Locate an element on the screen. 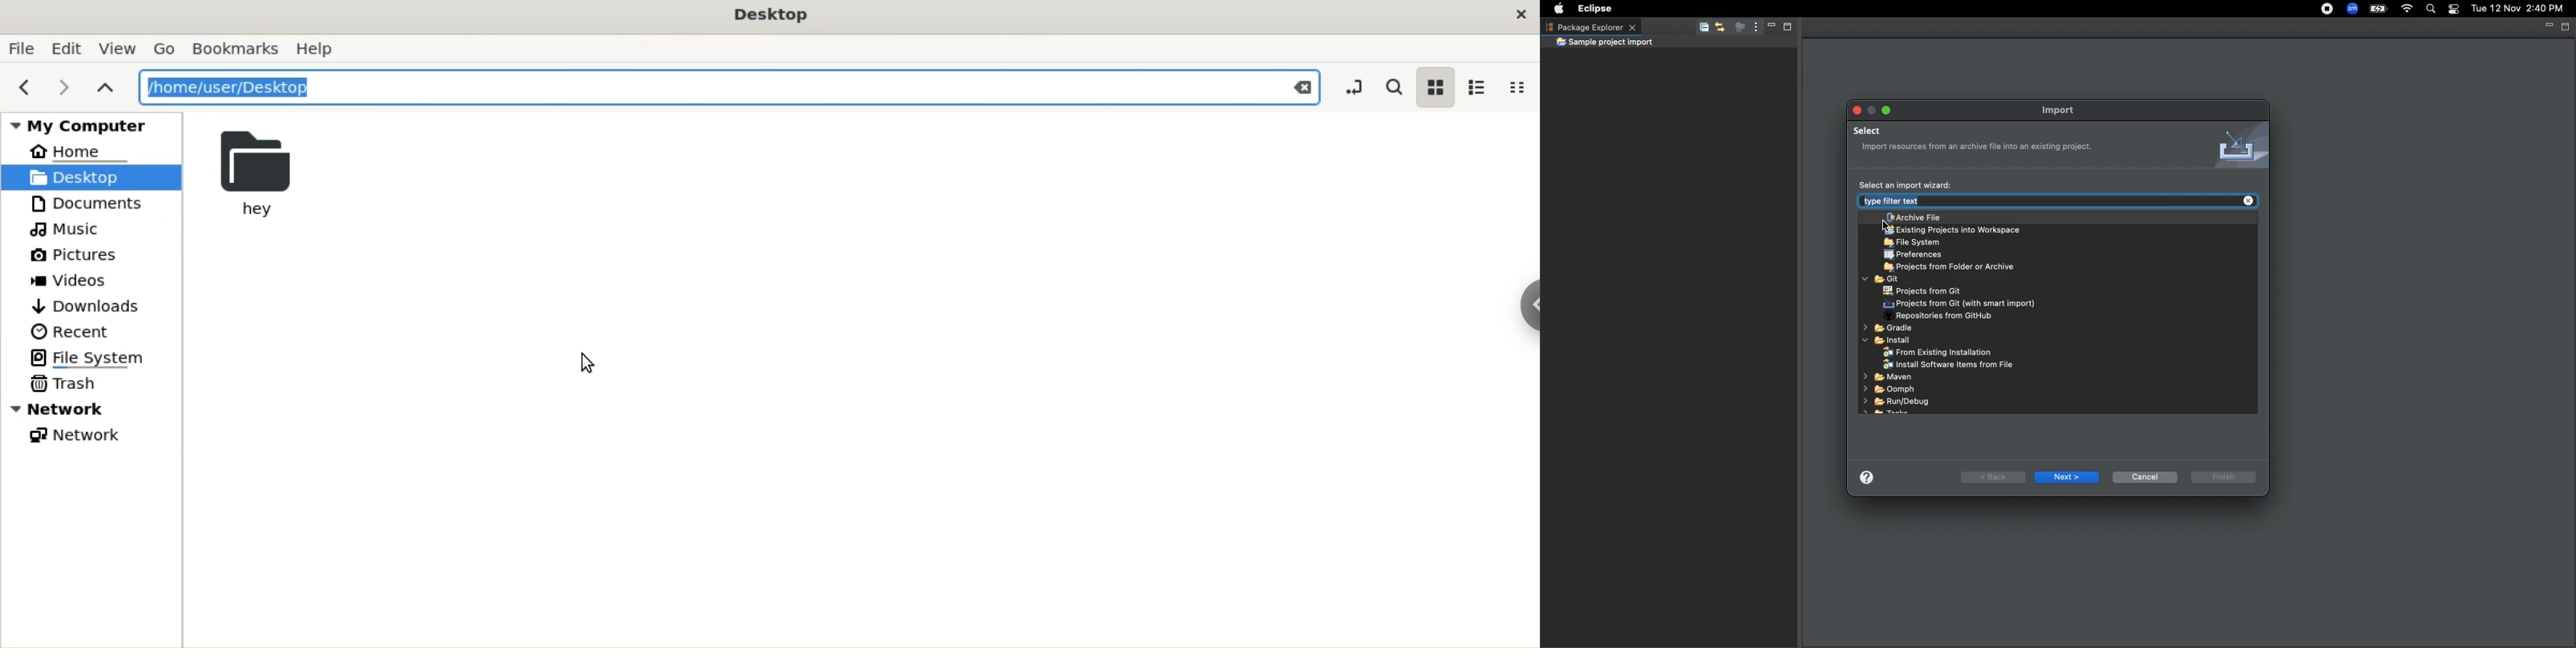 The height and width of the screenshot is (672, 2576). Close is located at coordinates (1304, 87).